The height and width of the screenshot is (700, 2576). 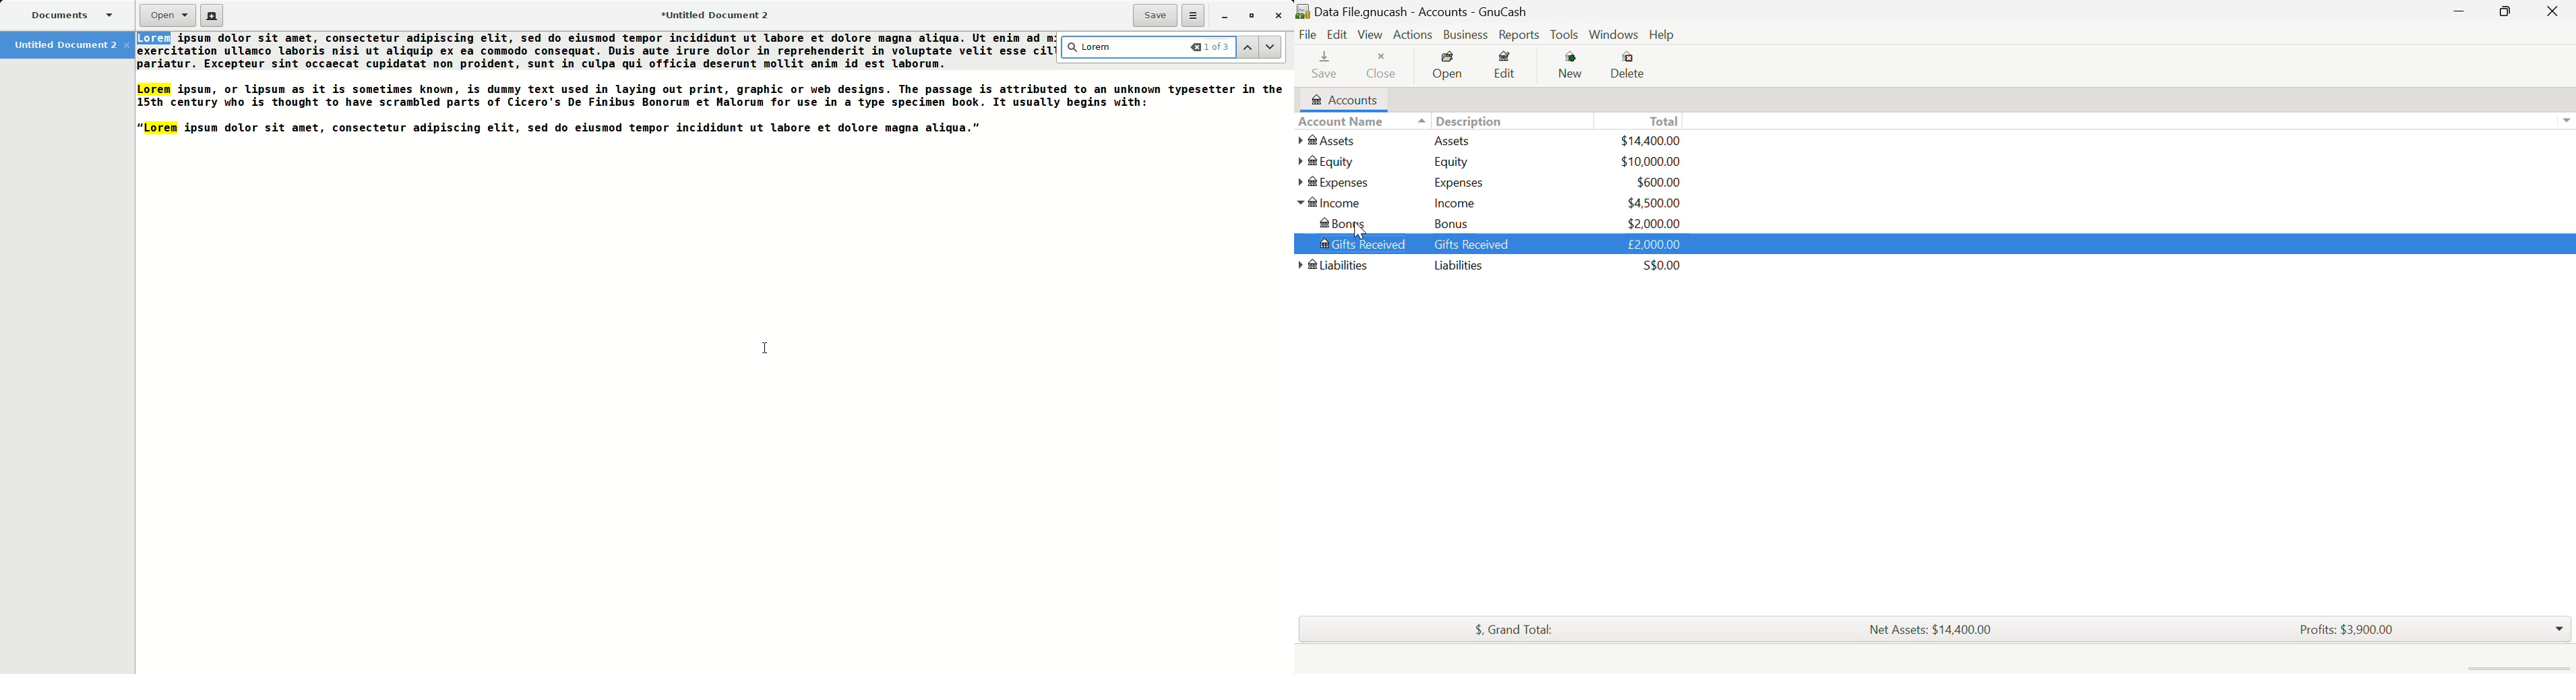 I want to click on Income, so click(x=1334, y=202).